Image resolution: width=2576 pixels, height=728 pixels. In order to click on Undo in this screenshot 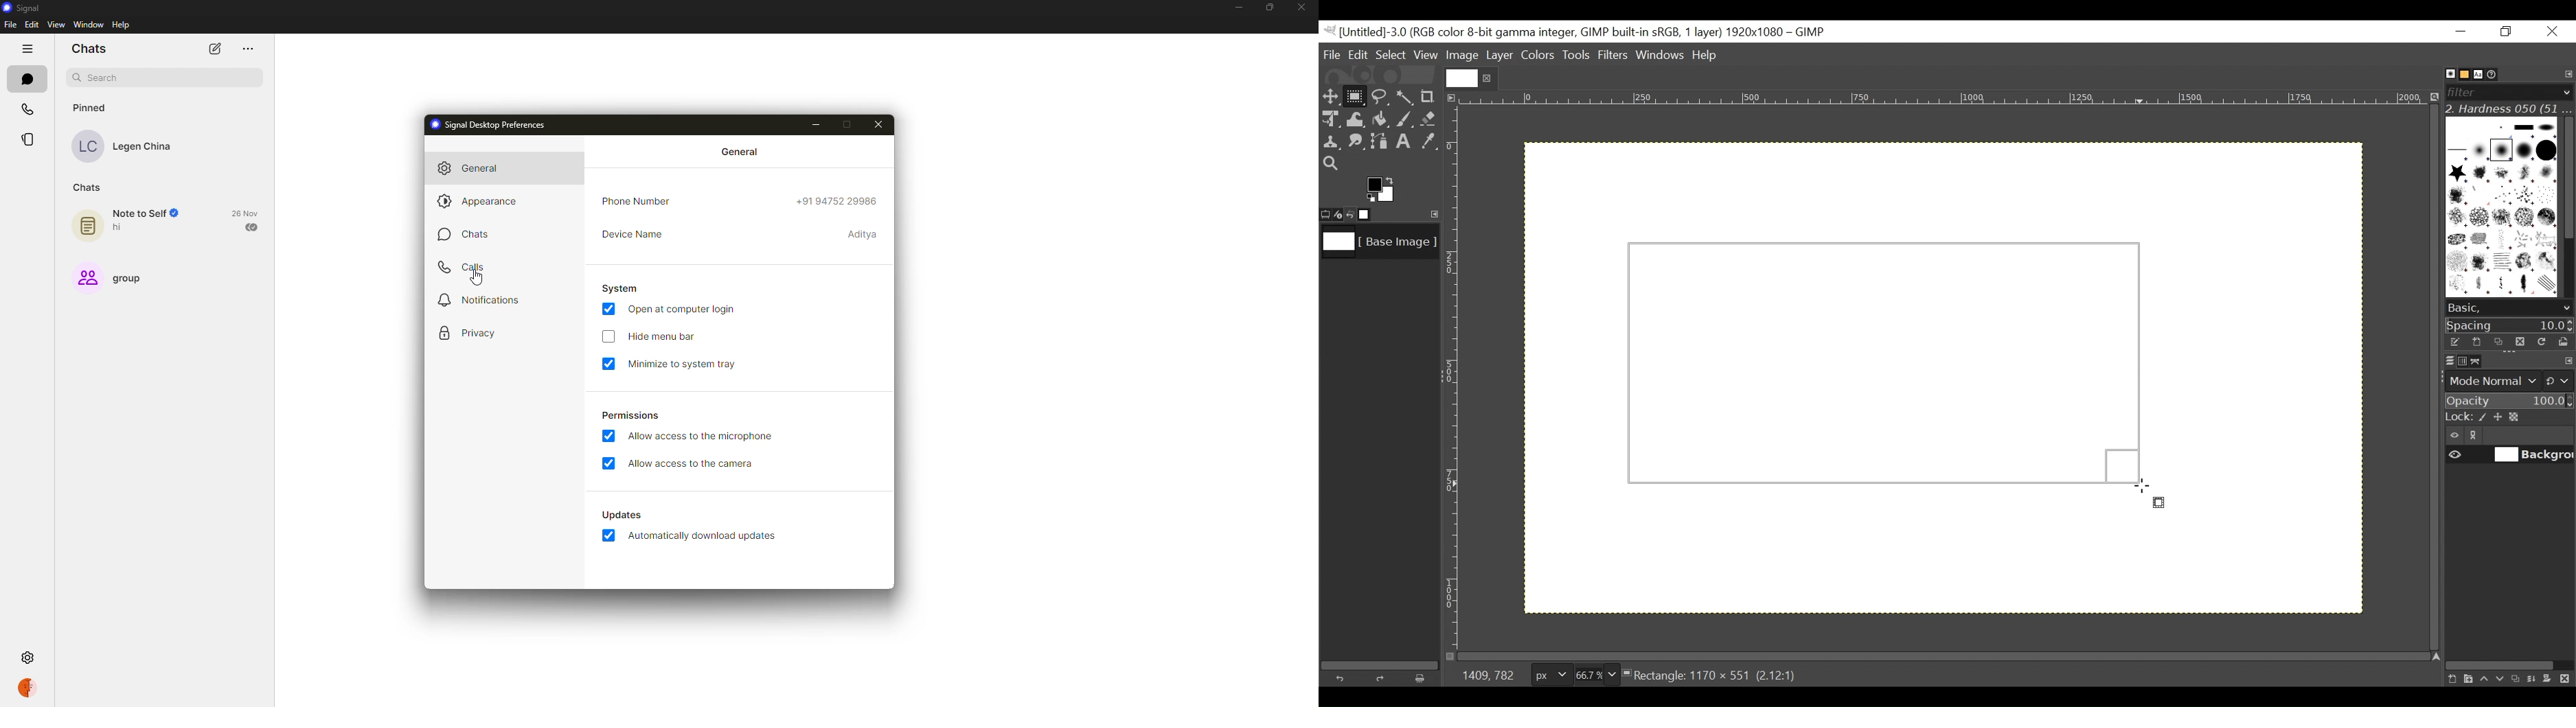, I will do `click(1343, 677)`.